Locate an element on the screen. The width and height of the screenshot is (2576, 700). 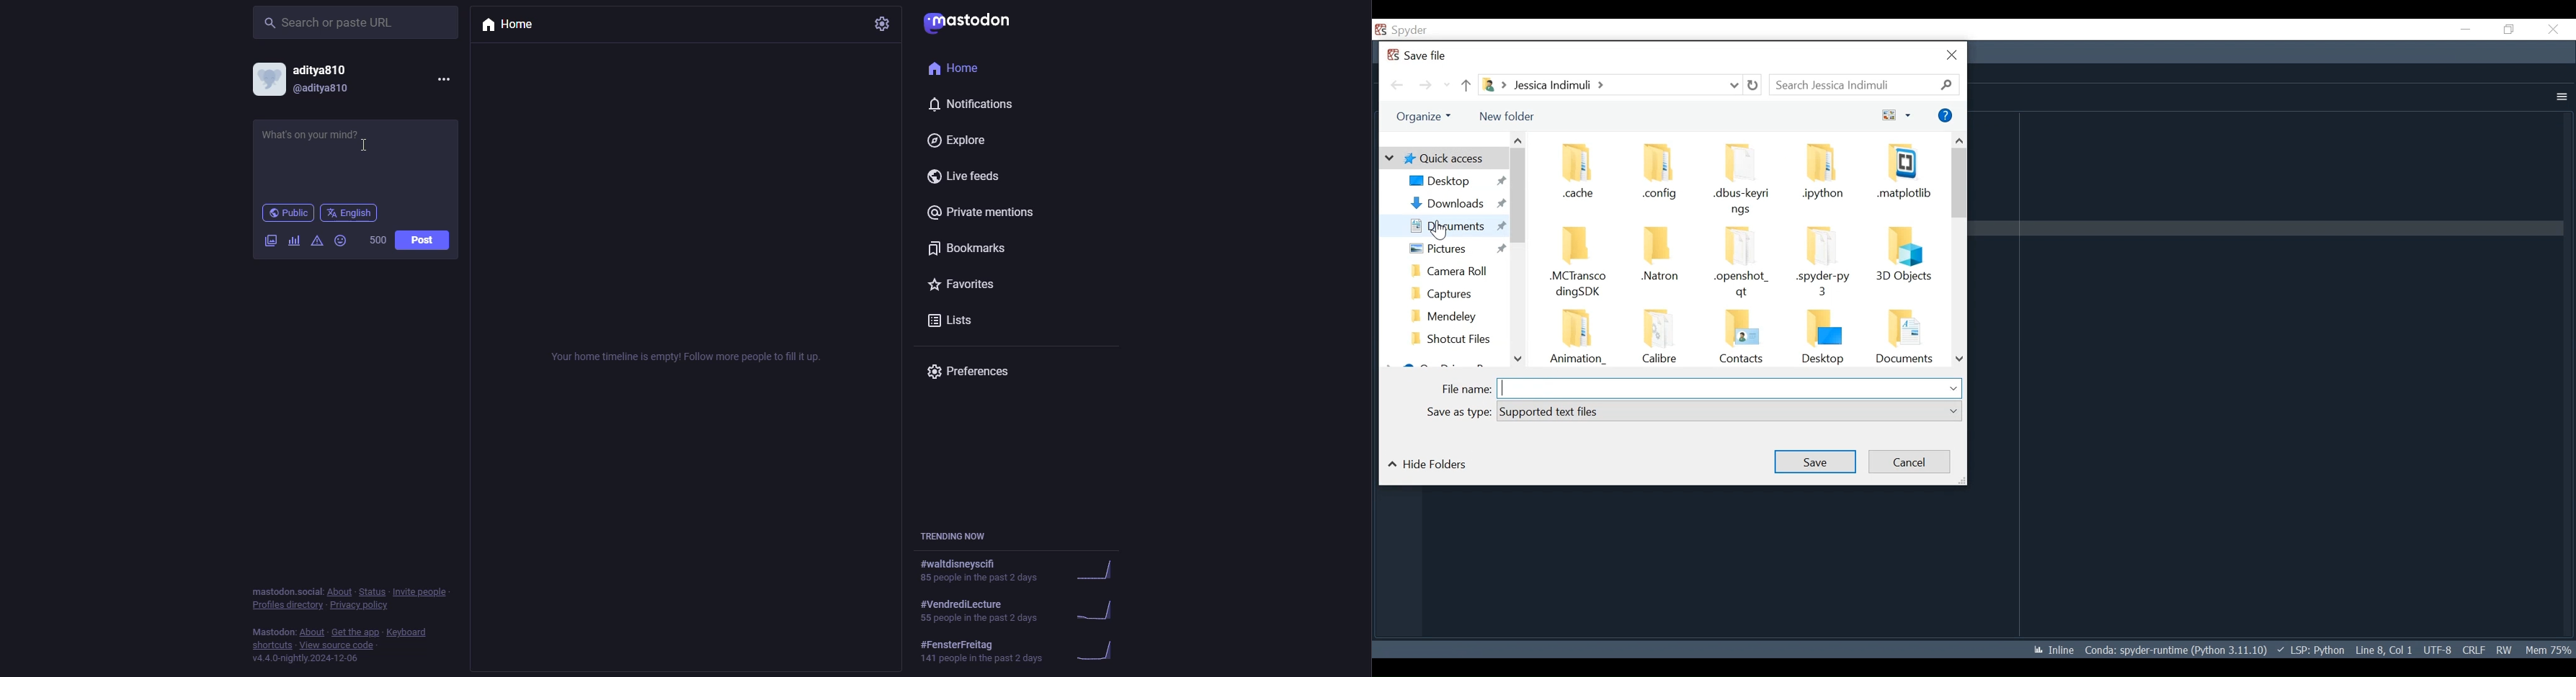
Vertical Scroll bar is located at coordinates (1517, 196).